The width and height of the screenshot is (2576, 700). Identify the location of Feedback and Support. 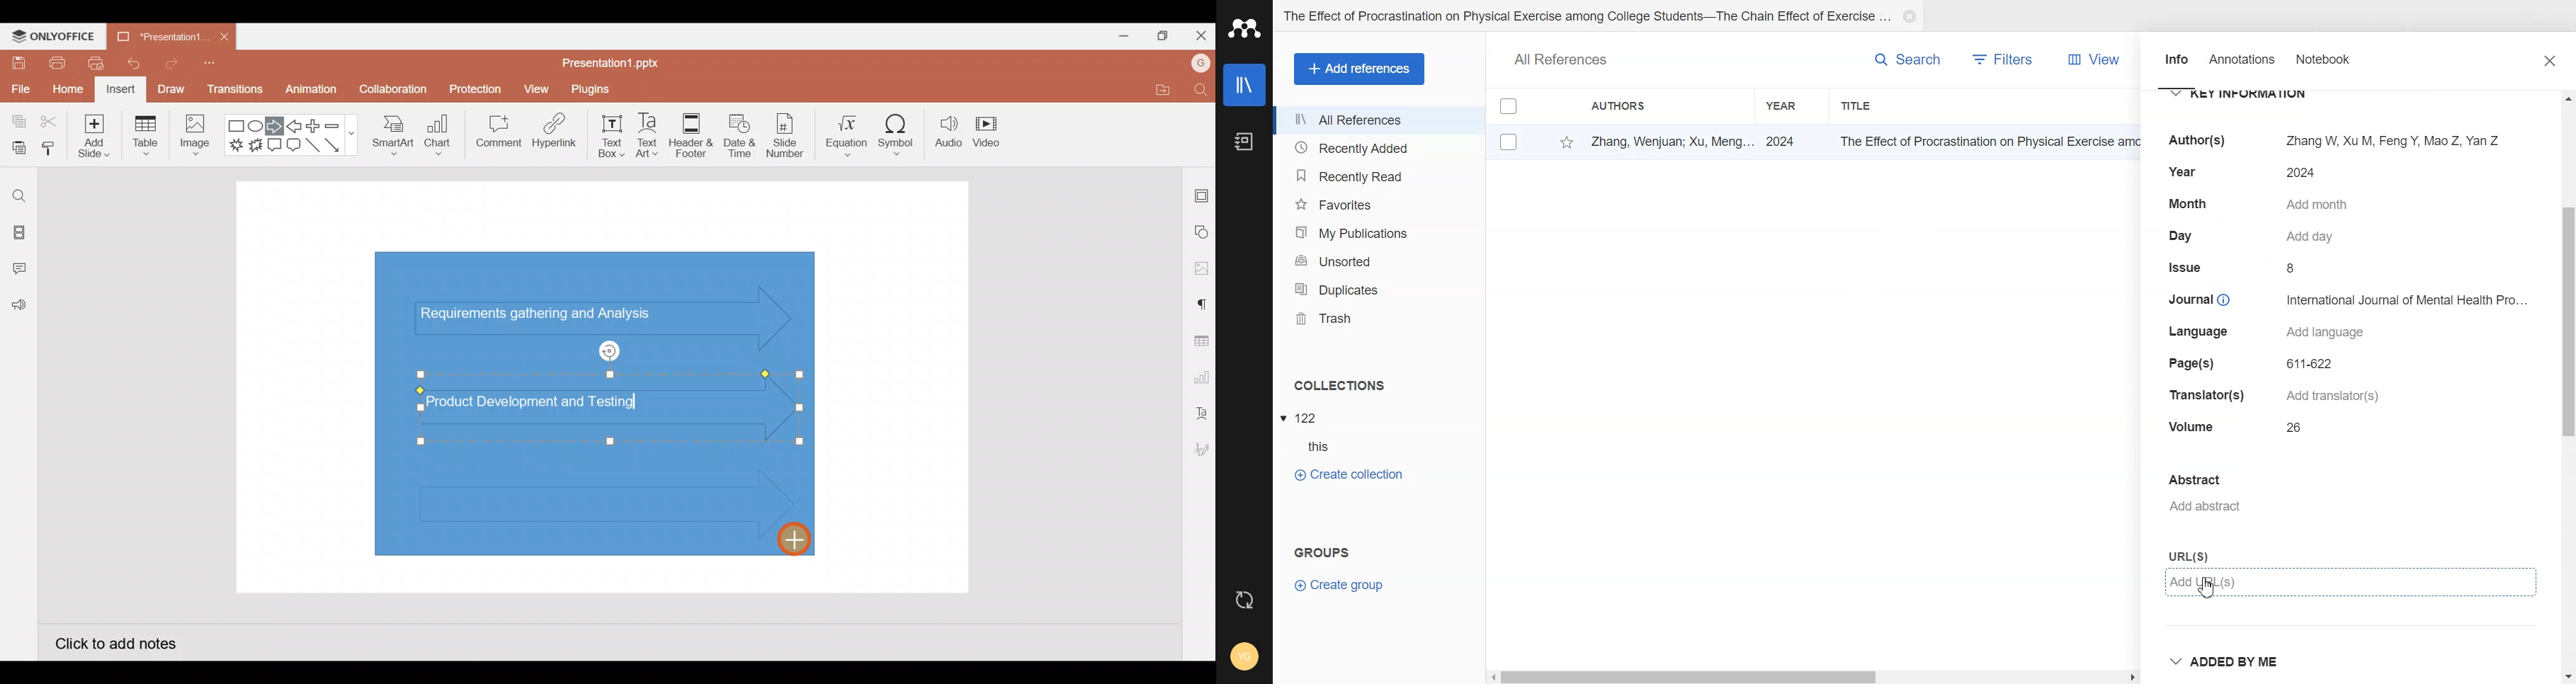
(18, 308).